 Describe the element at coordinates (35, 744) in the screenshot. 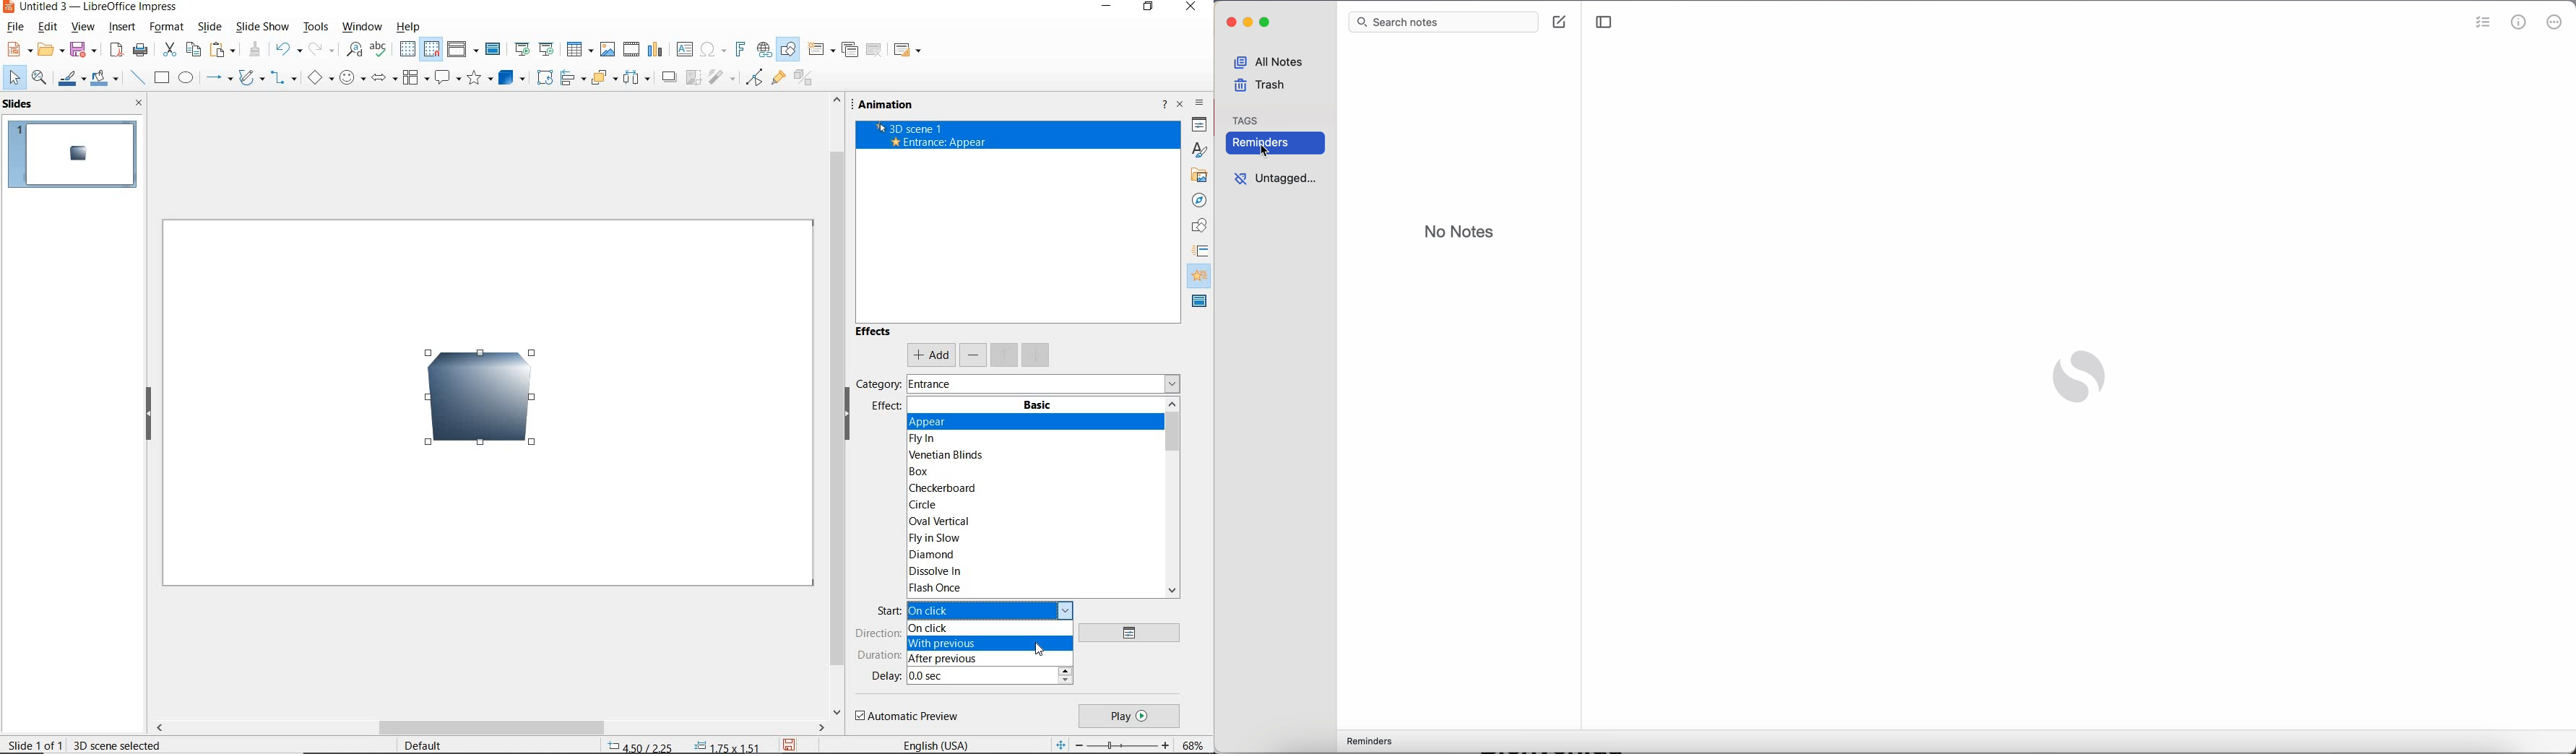

I see `slide 1 of 1` at that location.